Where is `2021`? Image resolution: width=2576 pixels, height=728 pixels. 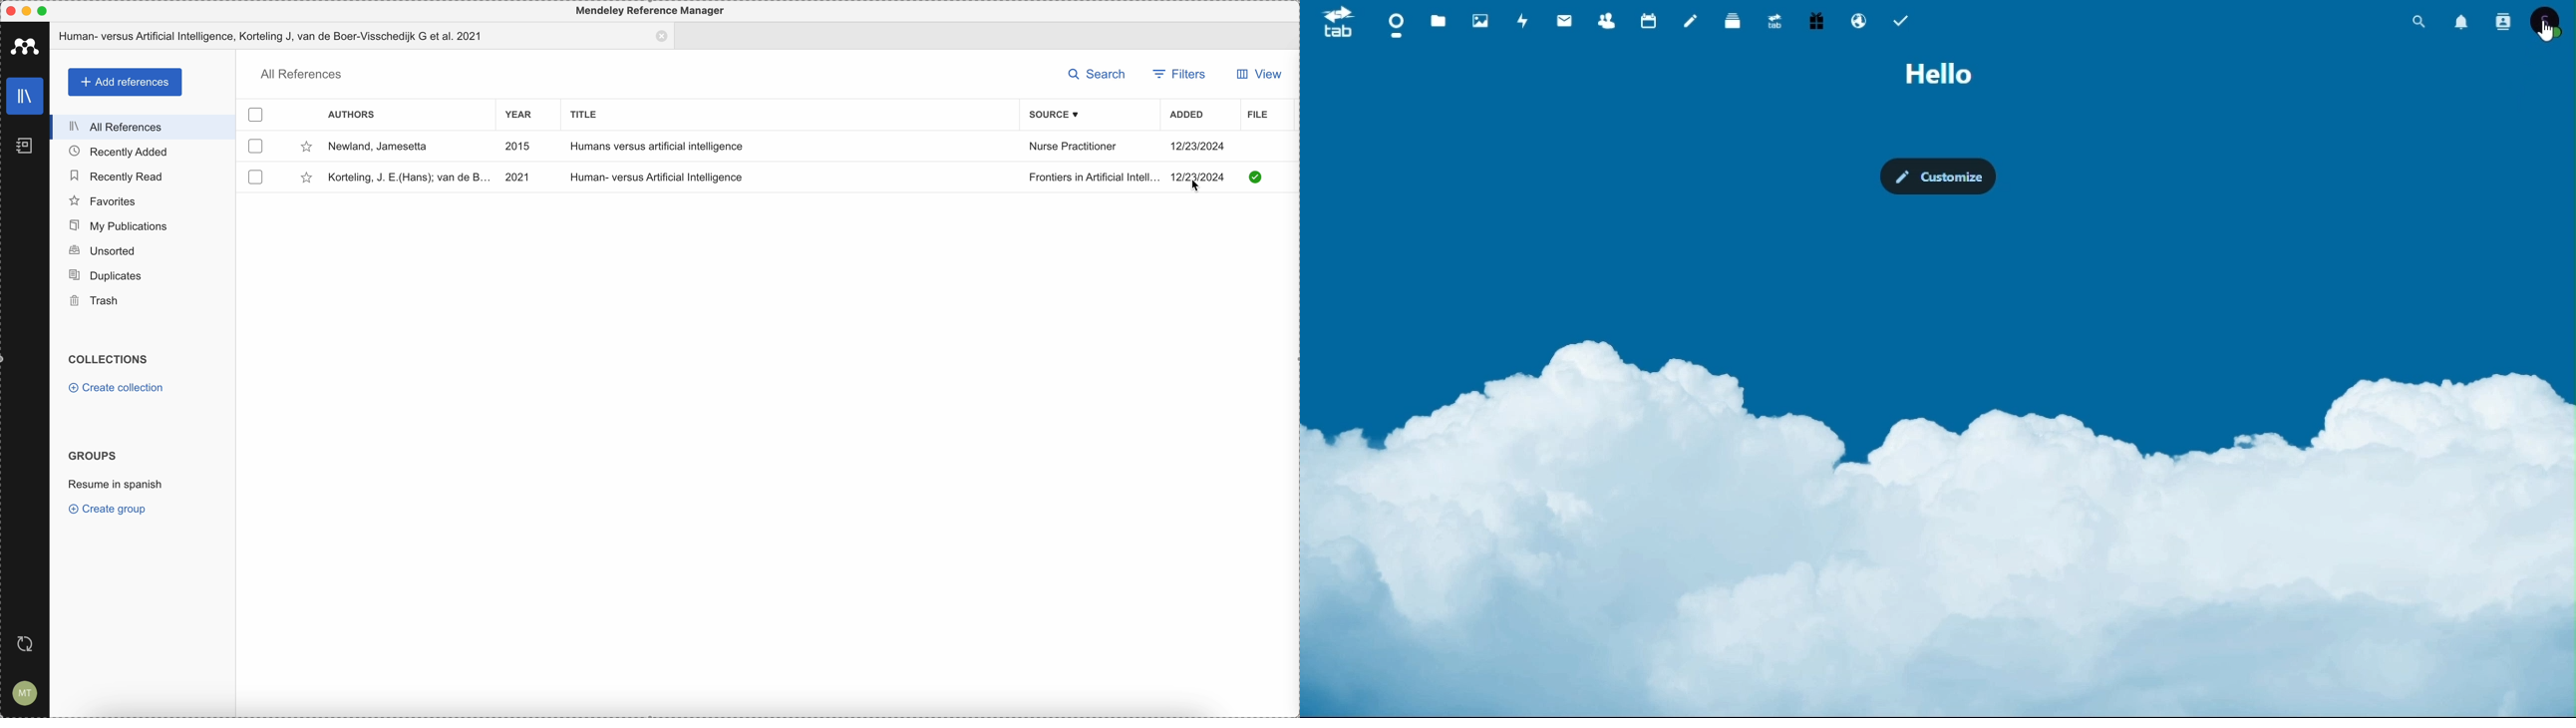 2021 is located at coordinates (518, 177).